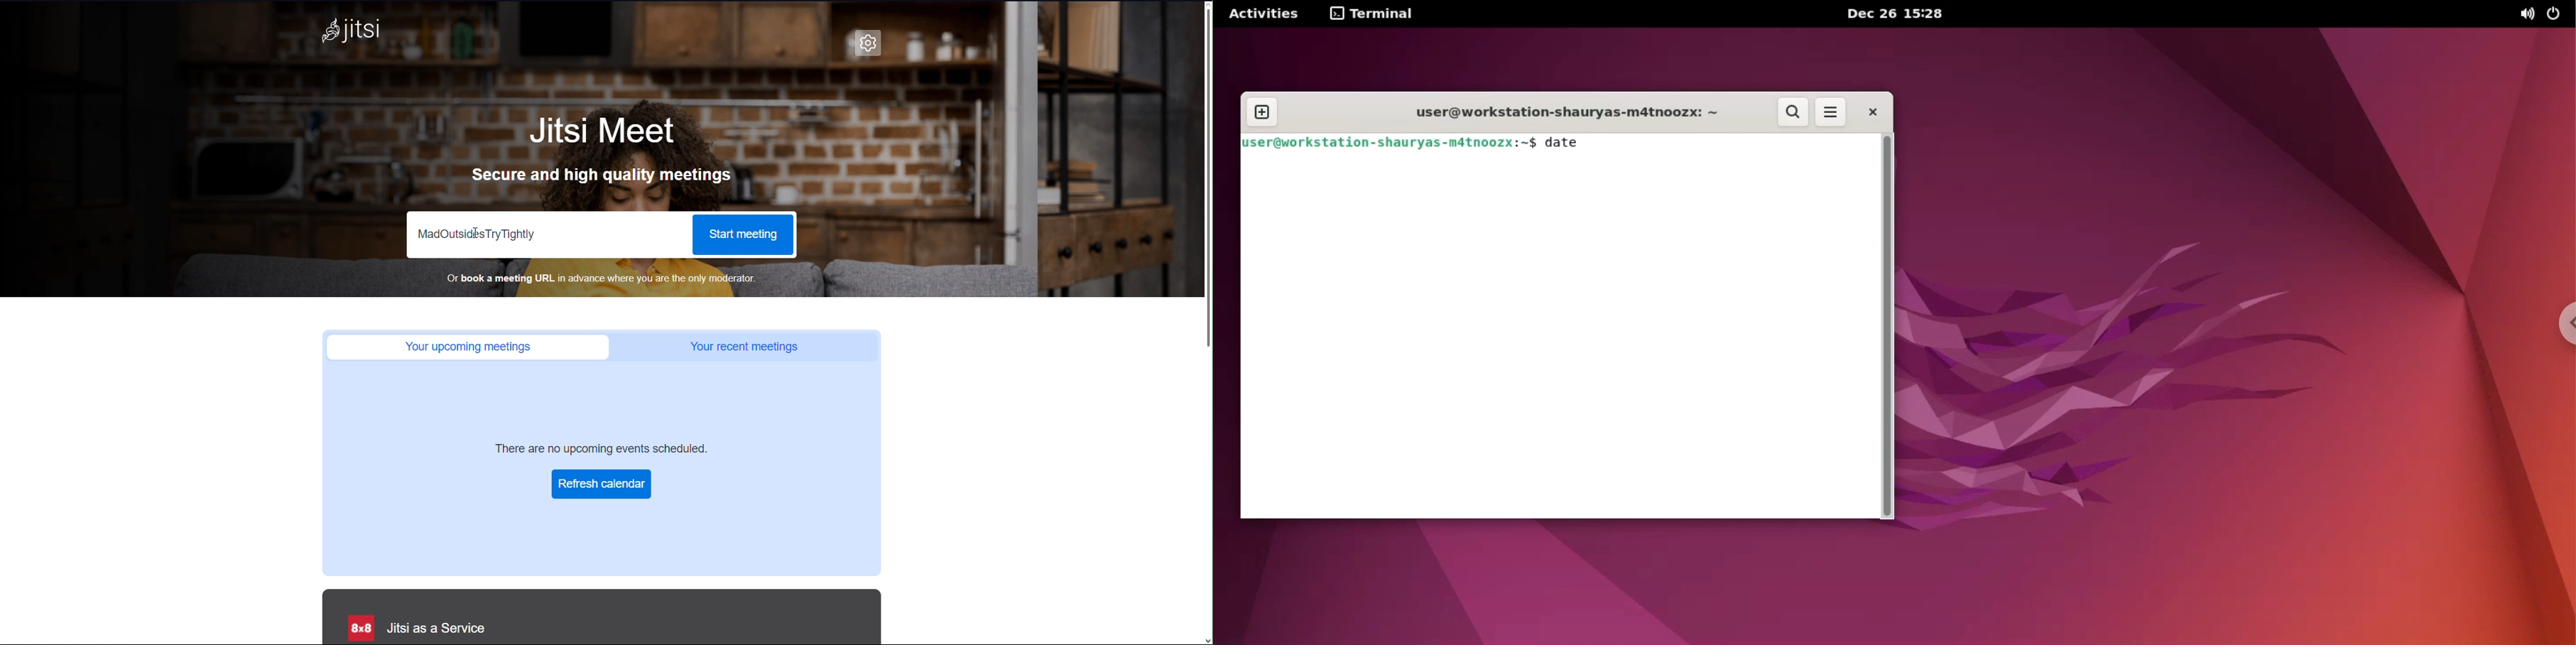 Image resolution: width=2576 pixels, height=672 pixels. Describe the element at coordinates (549, 235) in the screenshot. I see `Meeting URL` at that location.